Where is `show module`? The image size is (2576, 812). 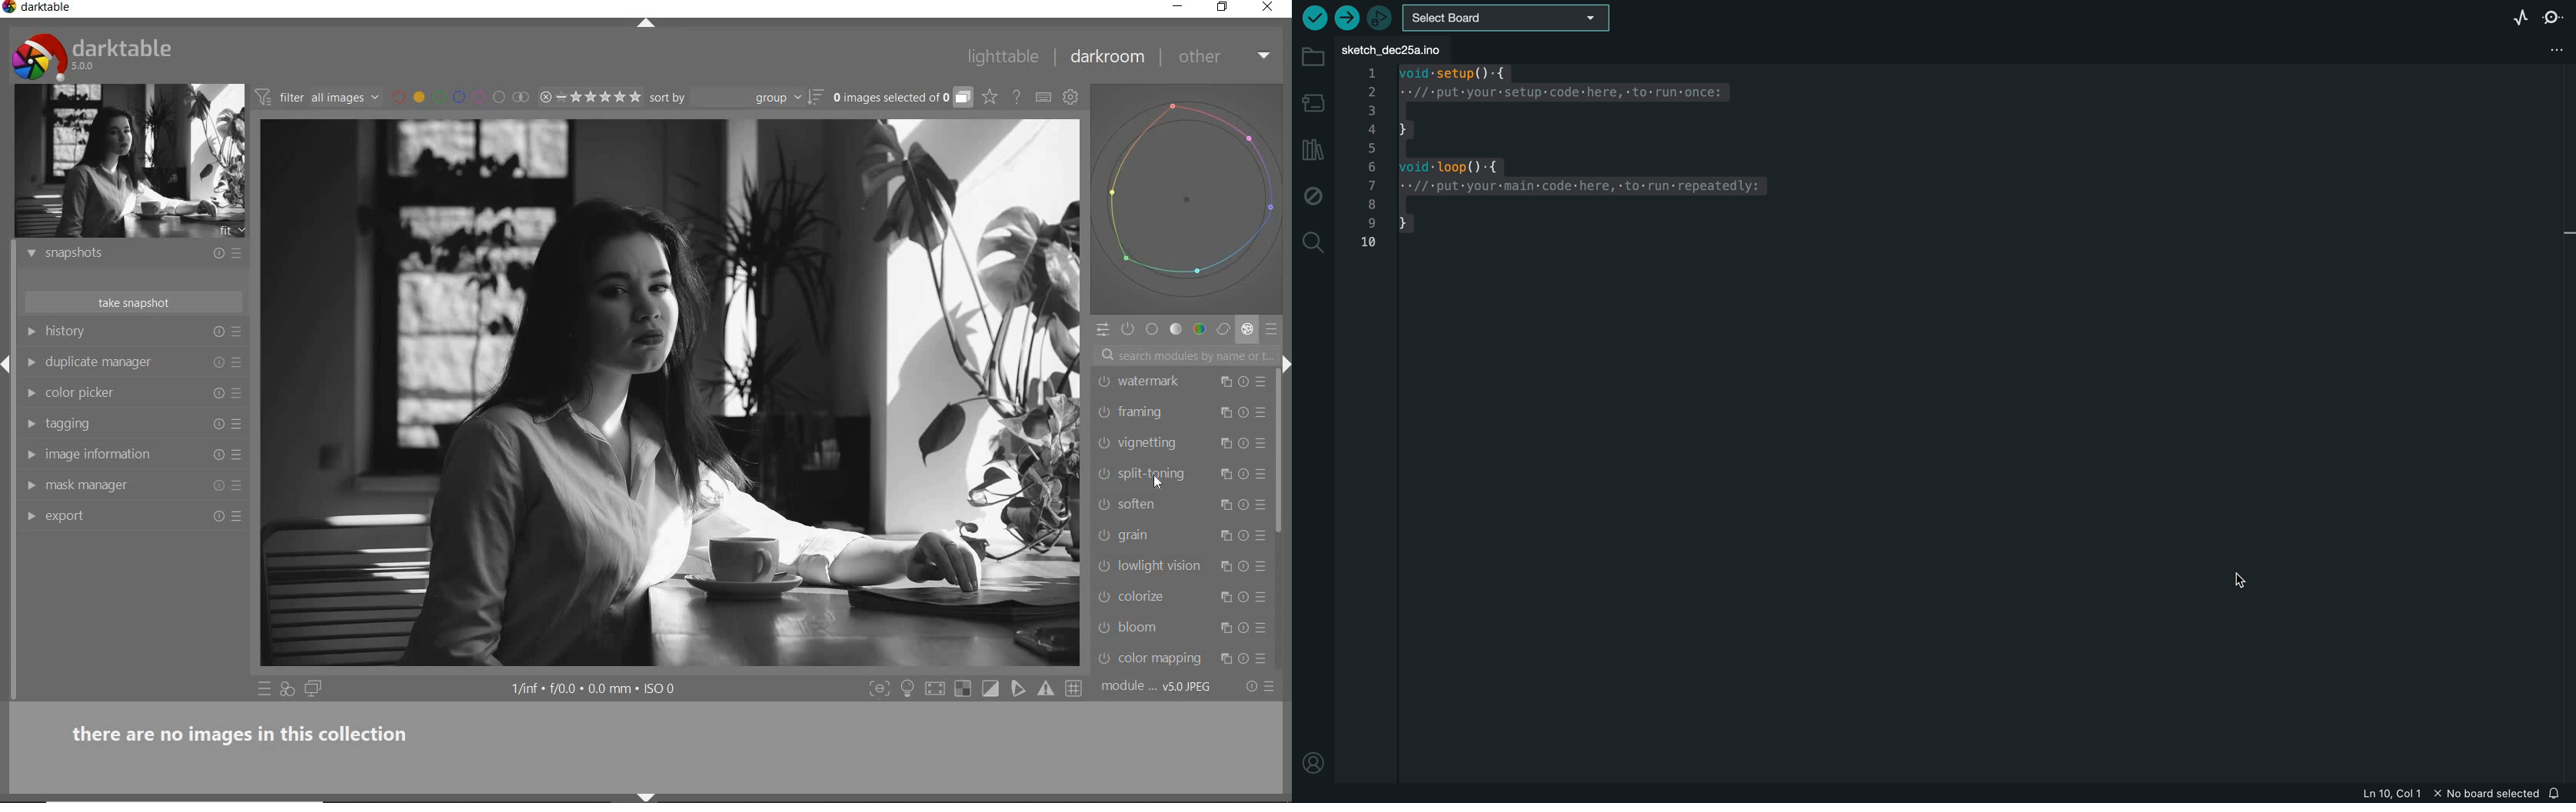
show module is located at coordinates (28, 454).